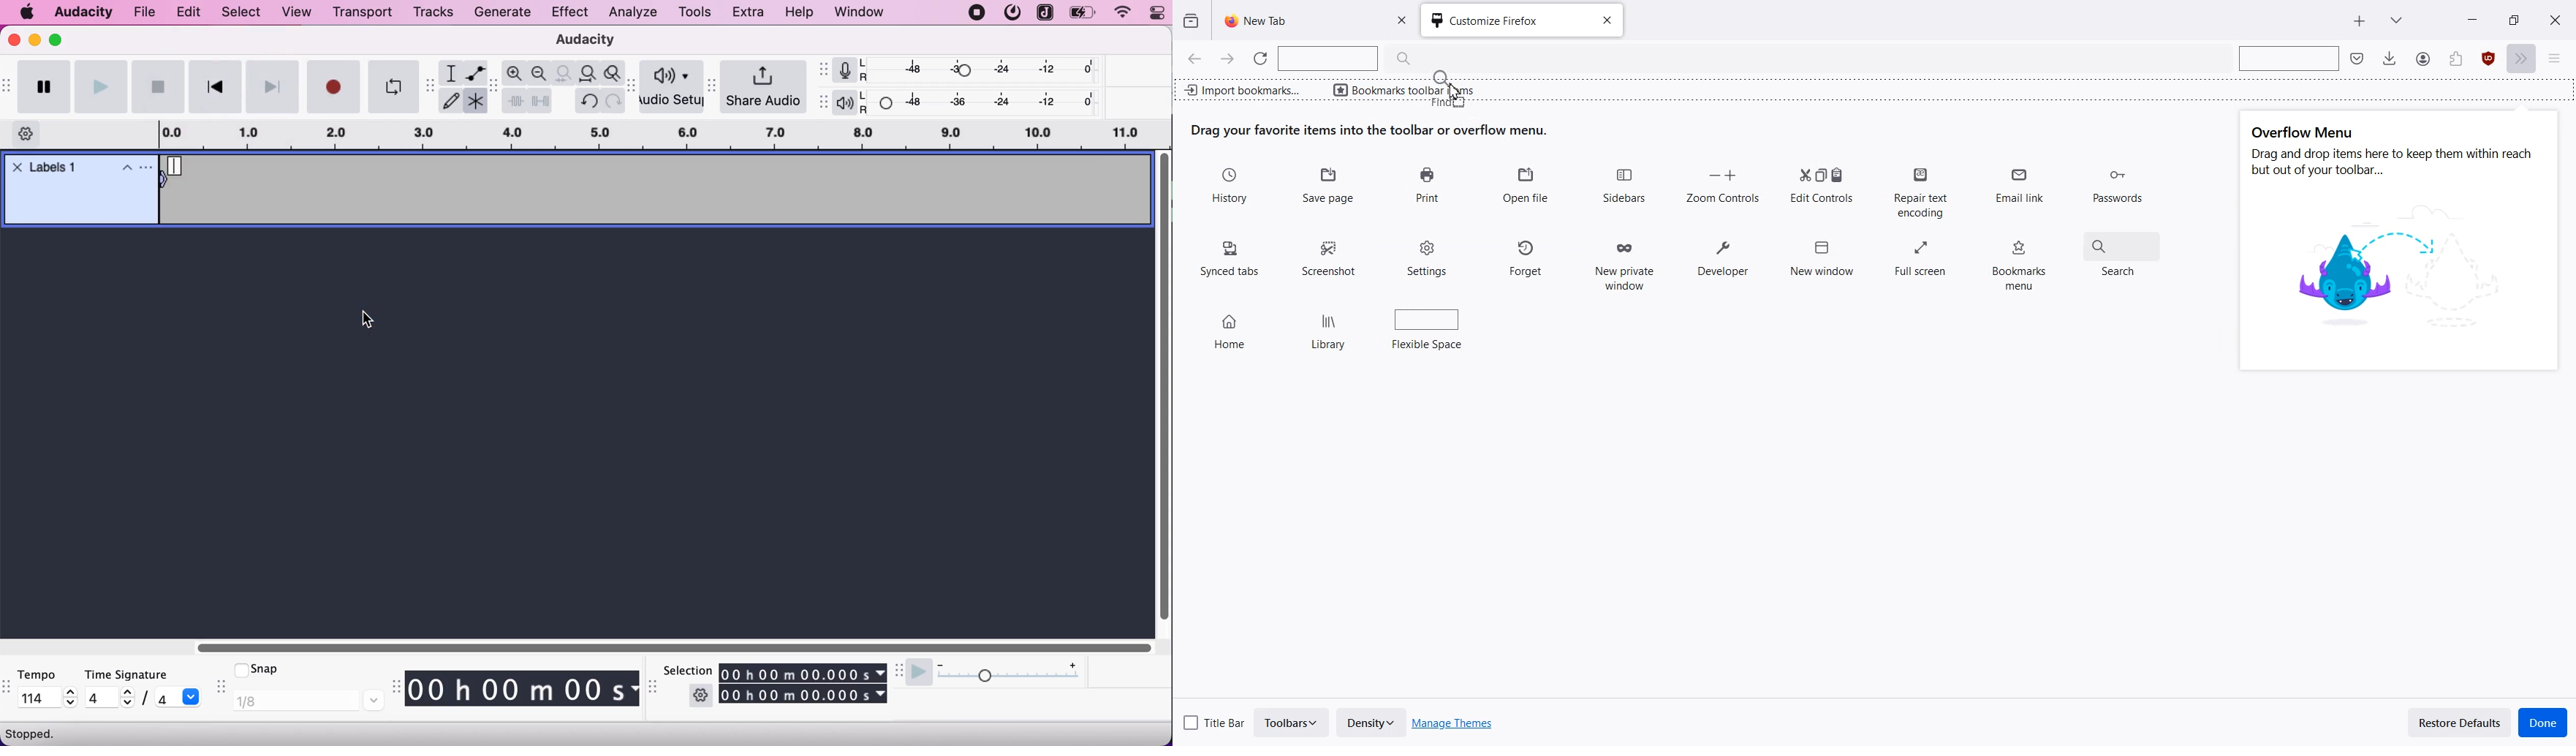  I want to click on snap, so click(277, 669).